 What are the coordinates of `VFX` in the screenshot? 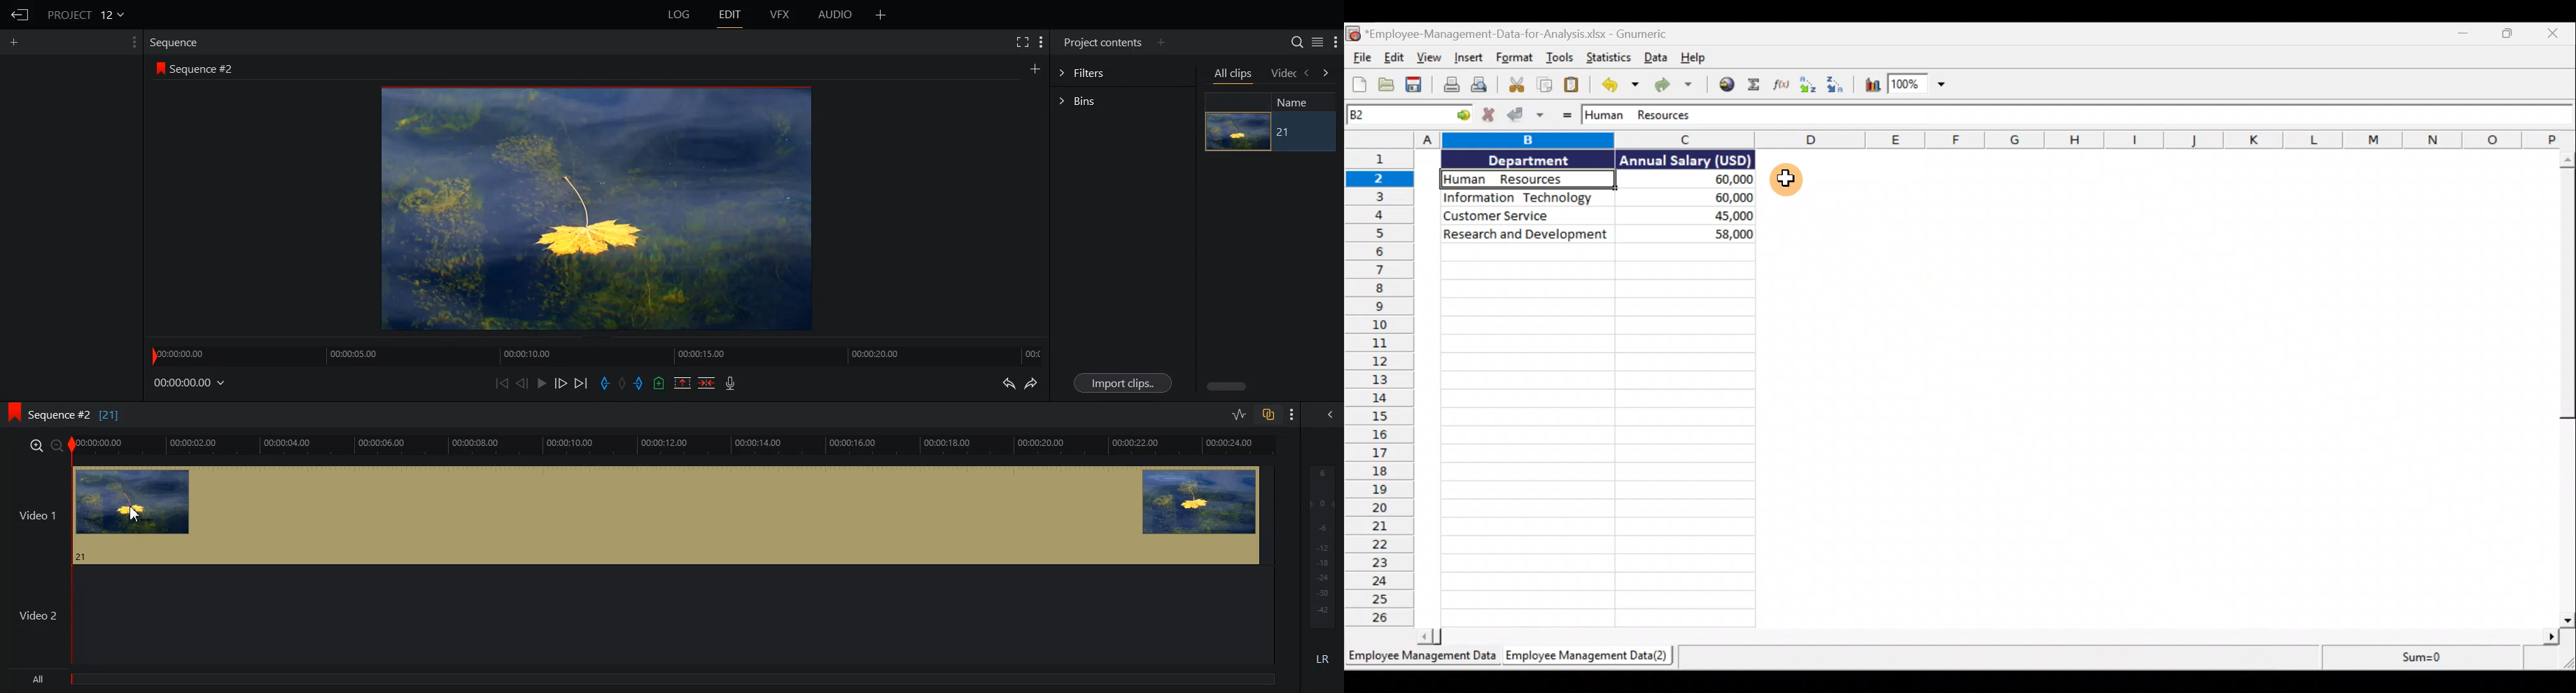 It's located at (781, 15).